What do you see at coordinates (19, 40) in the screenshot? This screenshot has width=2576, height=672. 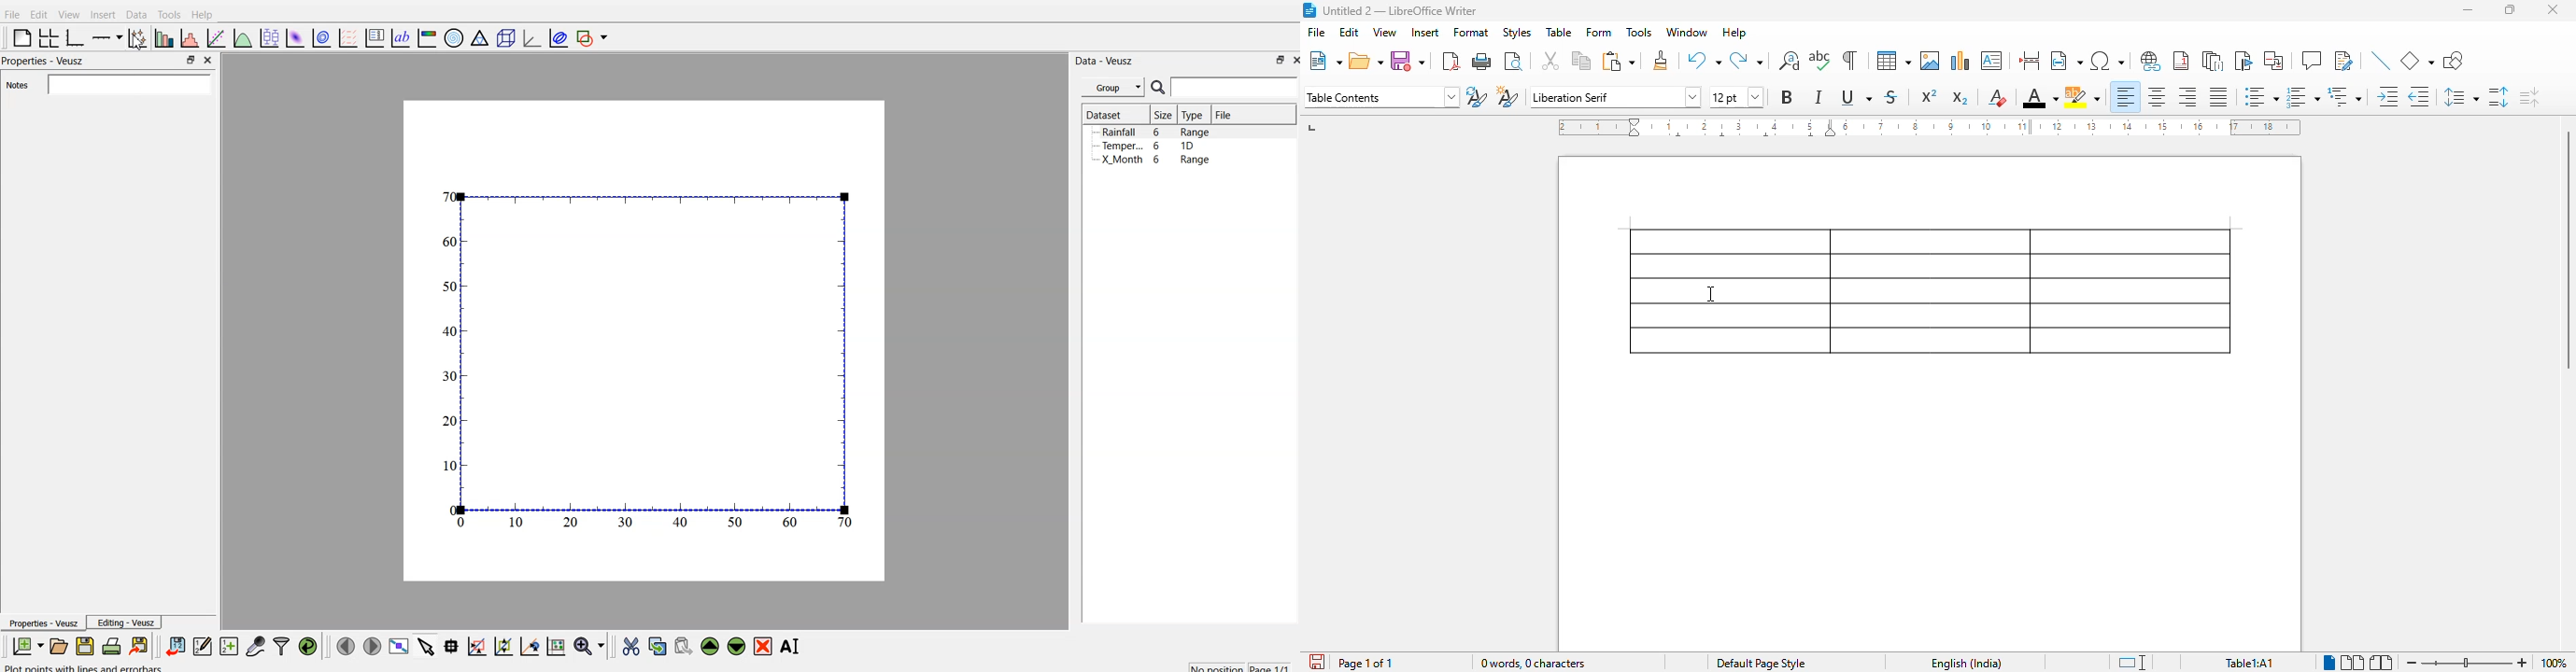 I see `blank page` at bounding box center [19, 40].